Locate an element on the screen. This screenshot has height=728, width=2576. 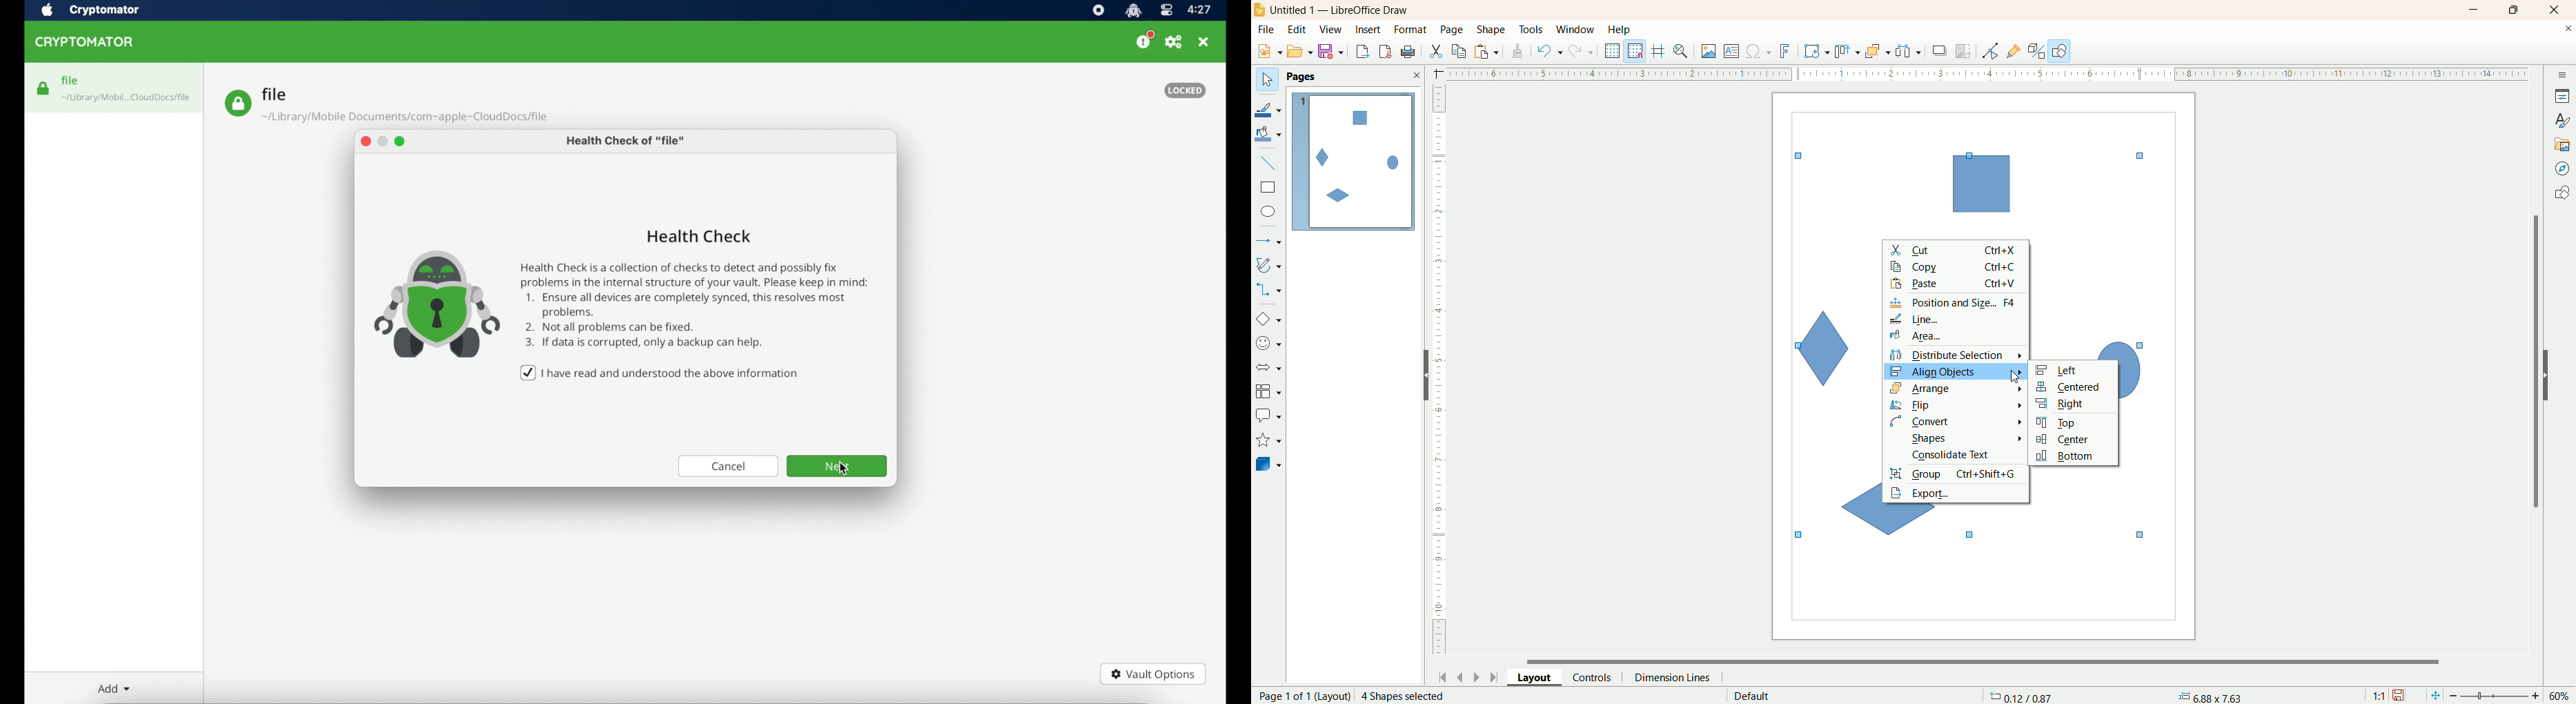
cursor is located at coordinates (843, 471).